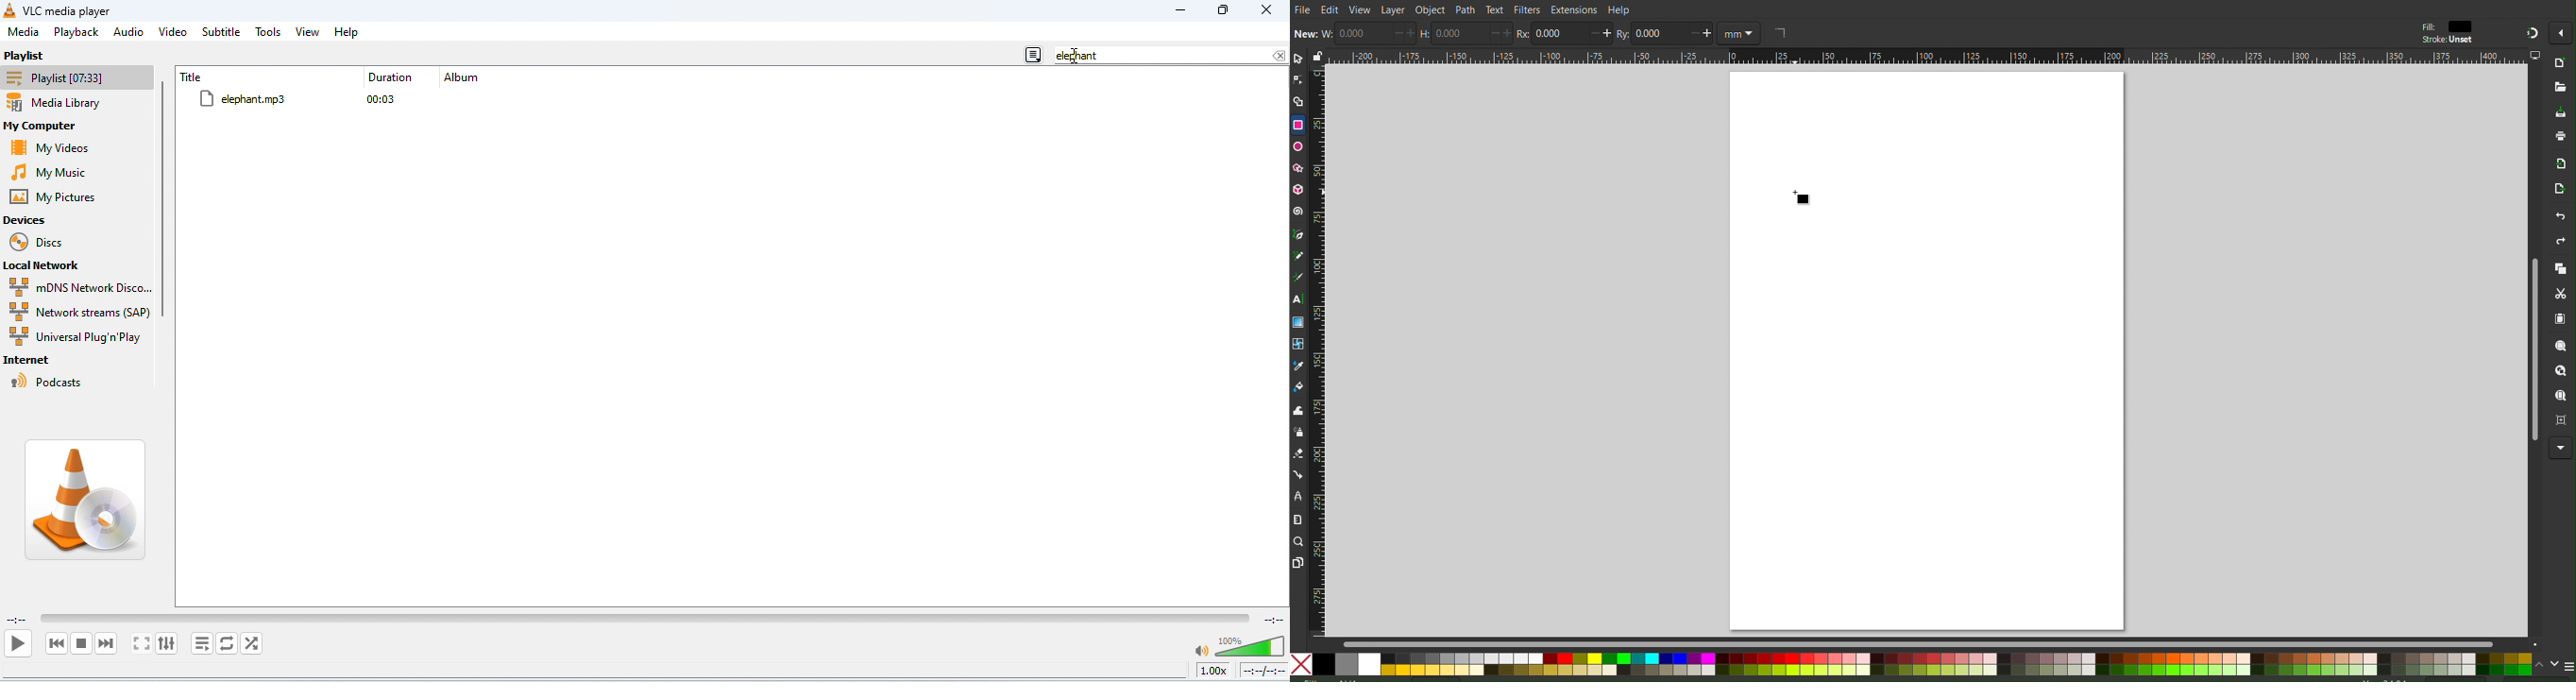  Describe the element at coordinates (2561, 64) in the screenshot. I see `New` at that location.